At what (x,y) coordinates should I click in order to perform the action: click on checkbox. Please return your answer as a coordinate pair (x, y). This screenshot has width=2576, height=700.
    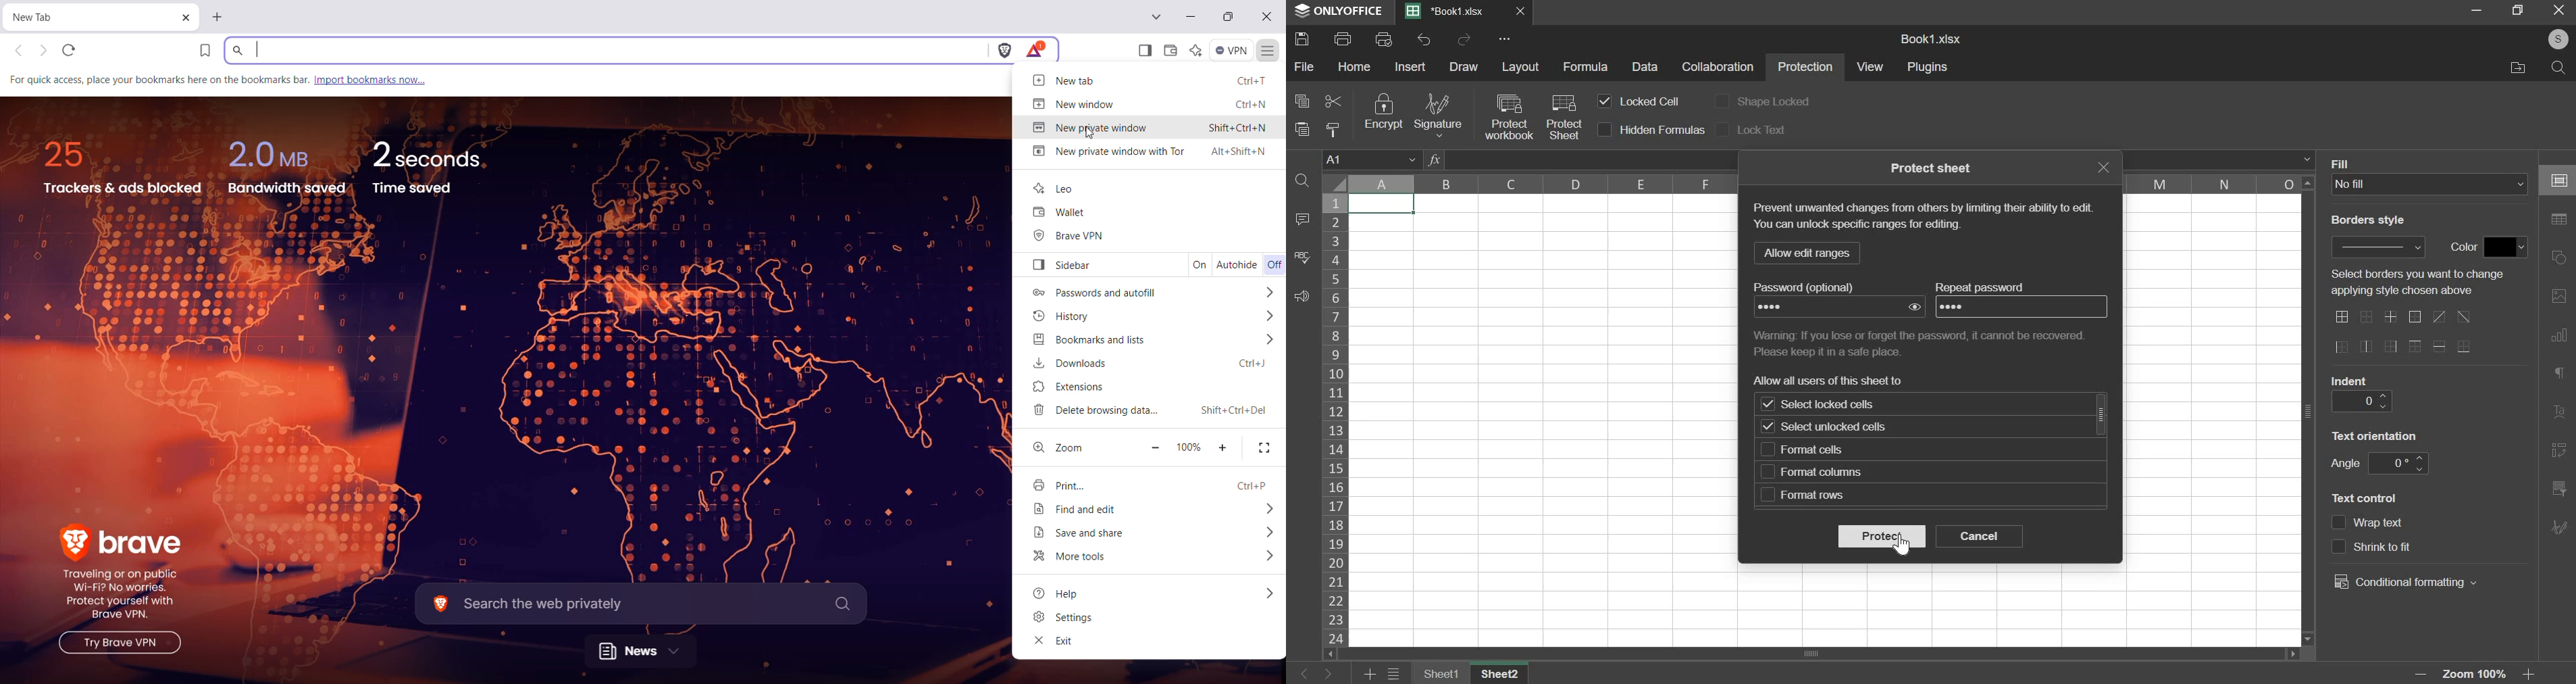
    Looking at the image, I should click on (1767, 449).